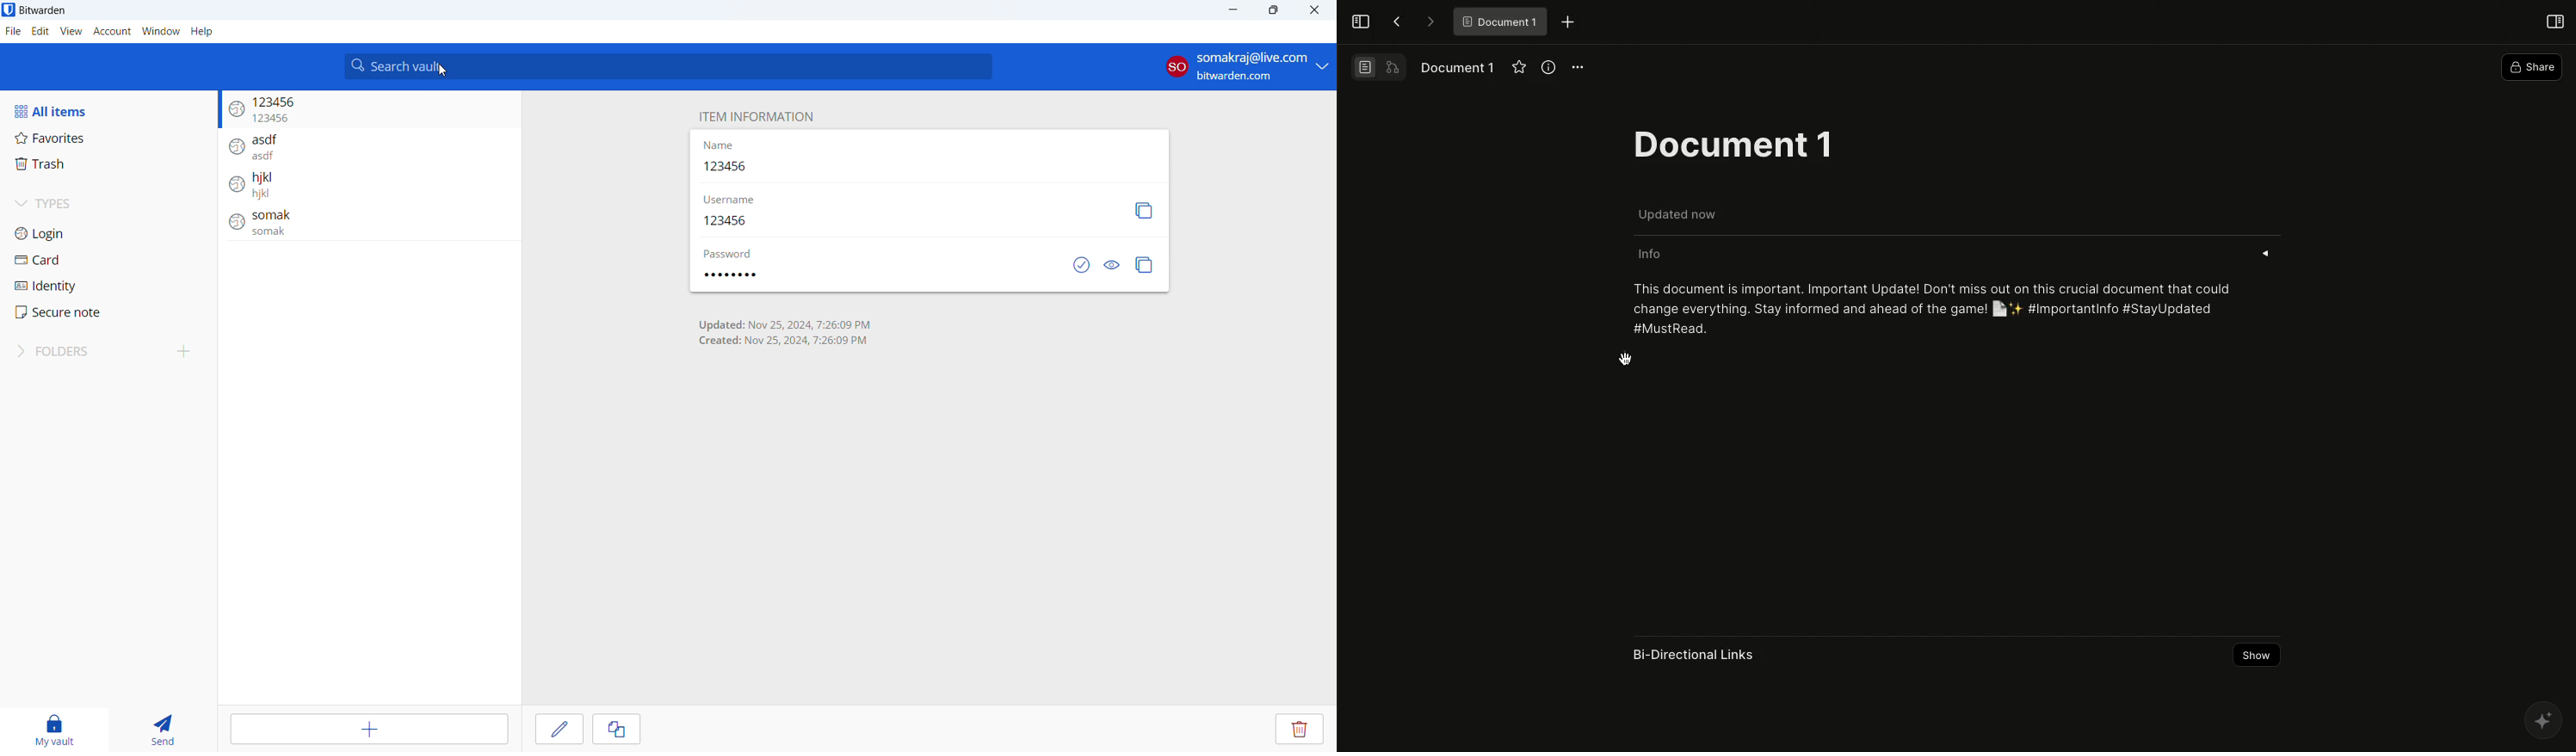  Describe the element at coordinates (1429, 22) in the screenshot. I see `Forward` at that location.